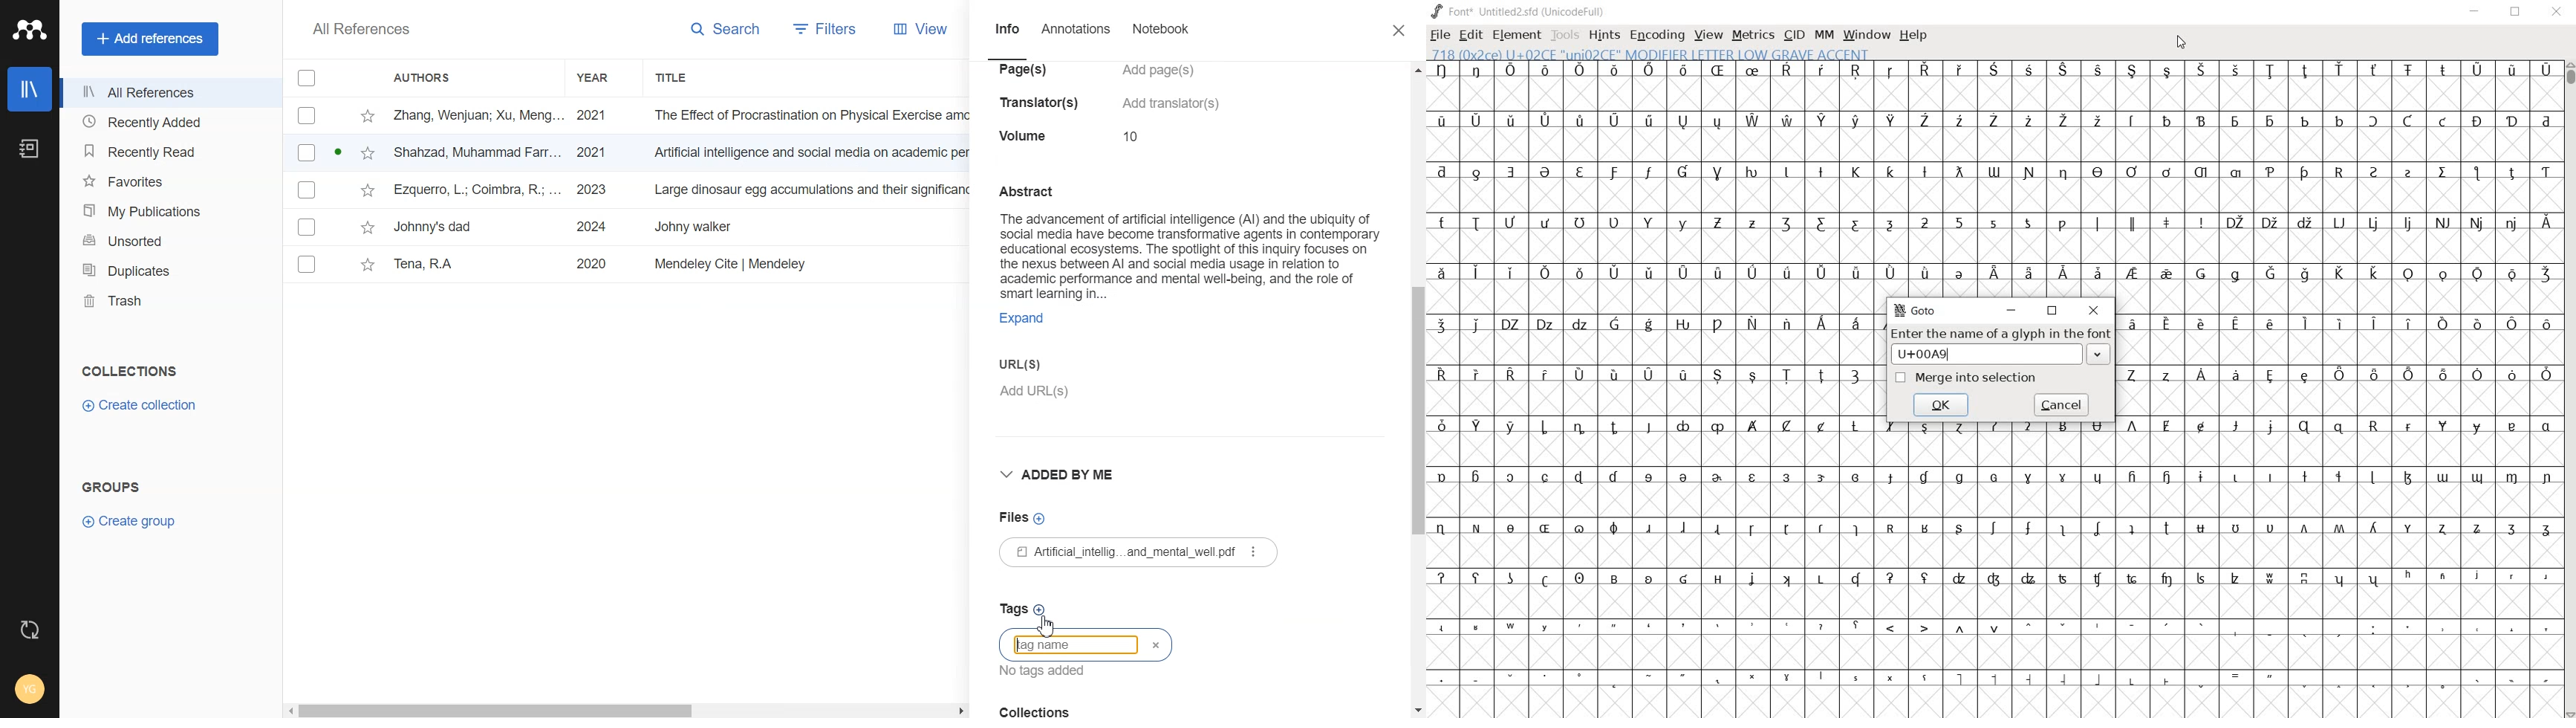 This screenshot has width=2576, height=728. Describe the element at coordinates (1048, 628) in the screenshot. I see `Cursor` at that location.